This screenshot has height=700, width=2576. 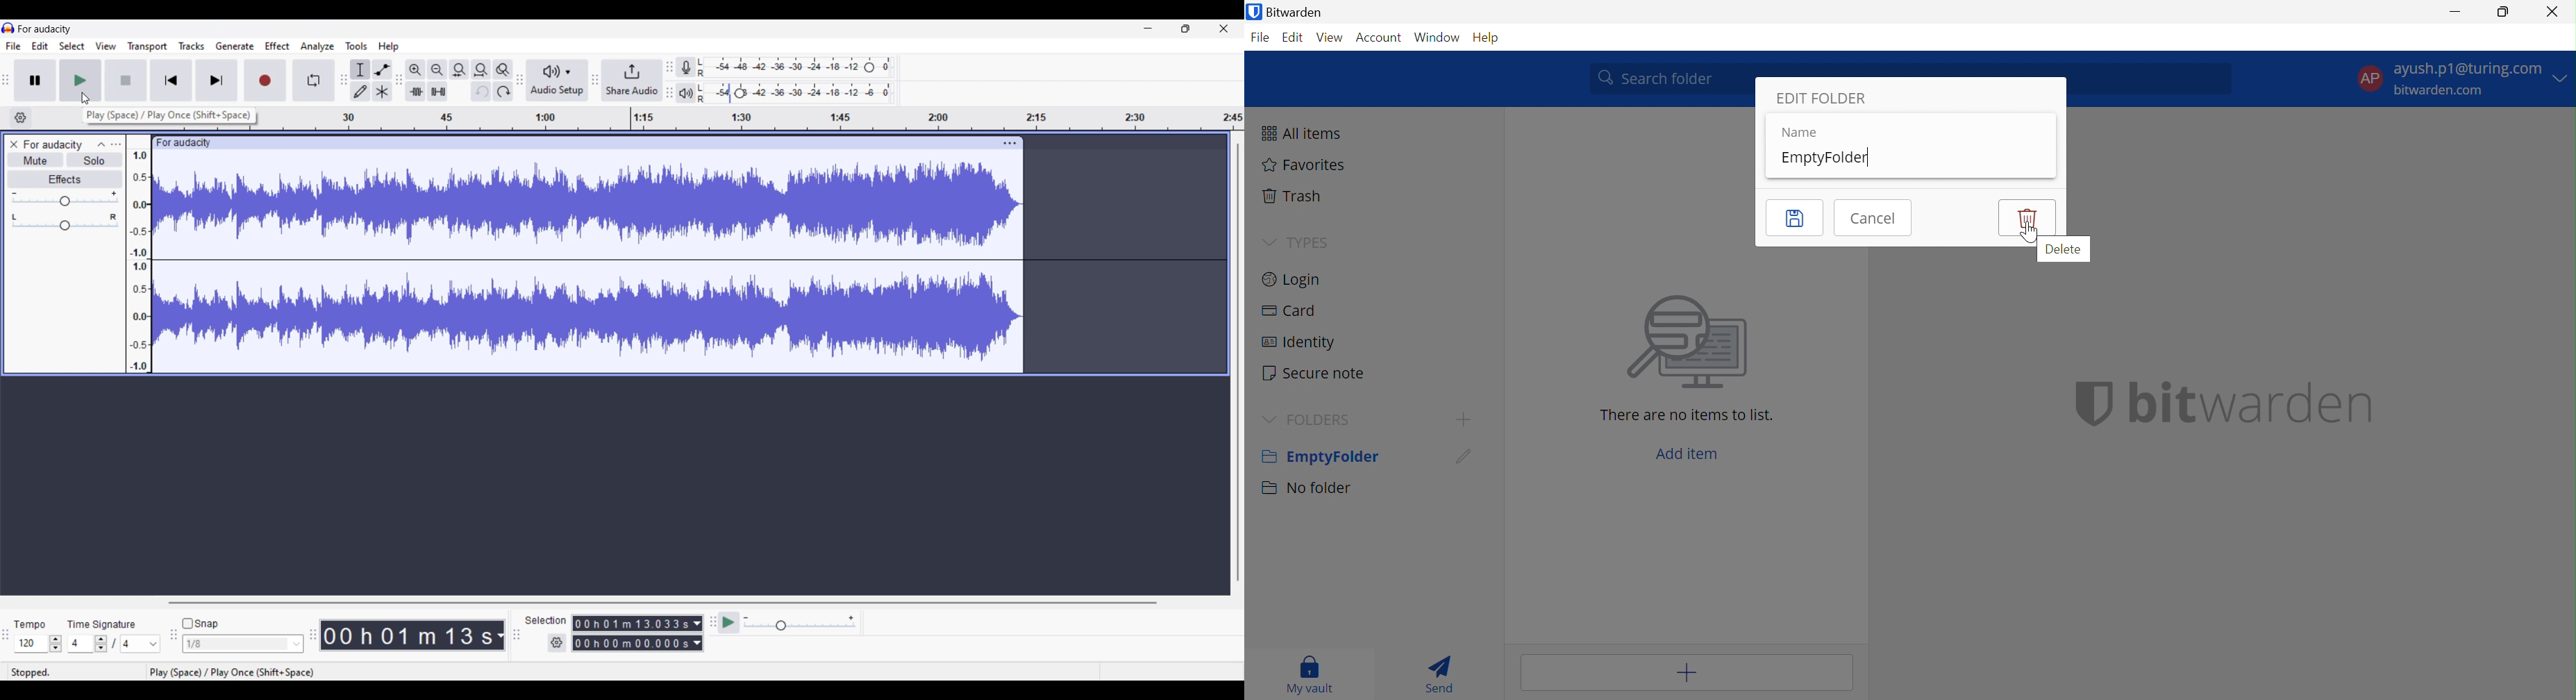 I want to click on Analyze menu, so click(x=318, y=46).